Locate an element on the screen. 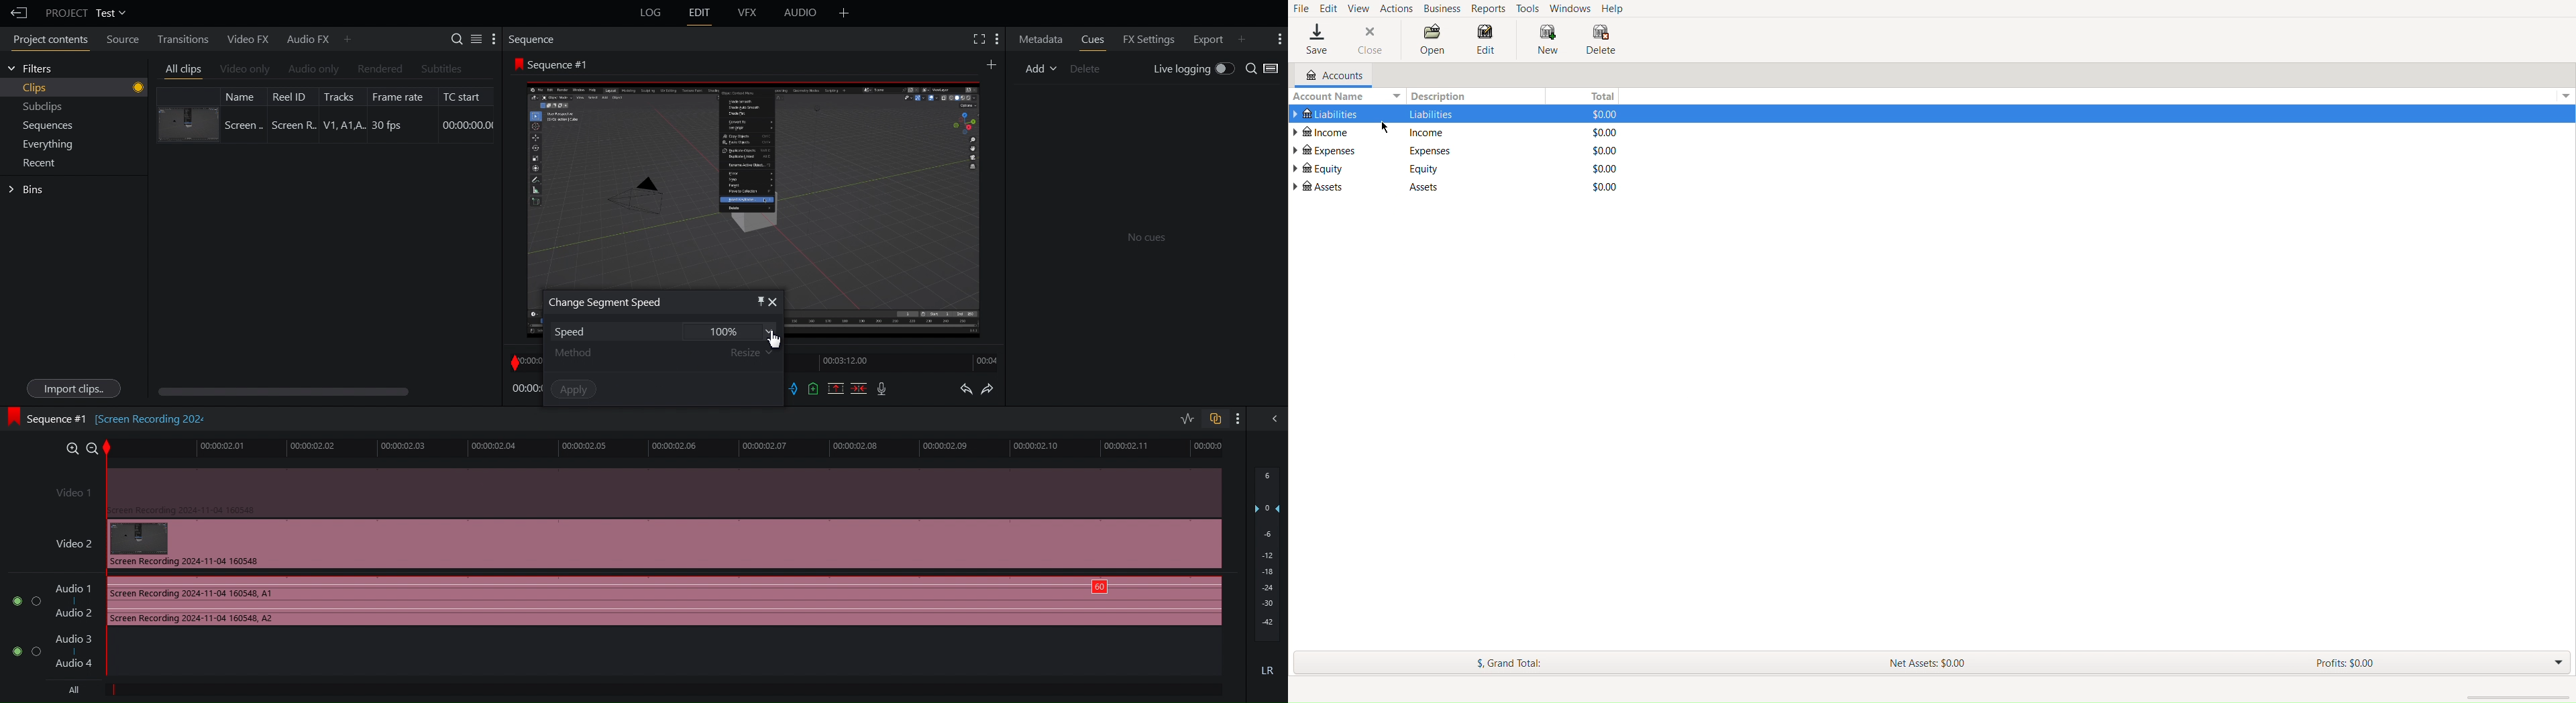  Add is located at coordinates (990, 64).